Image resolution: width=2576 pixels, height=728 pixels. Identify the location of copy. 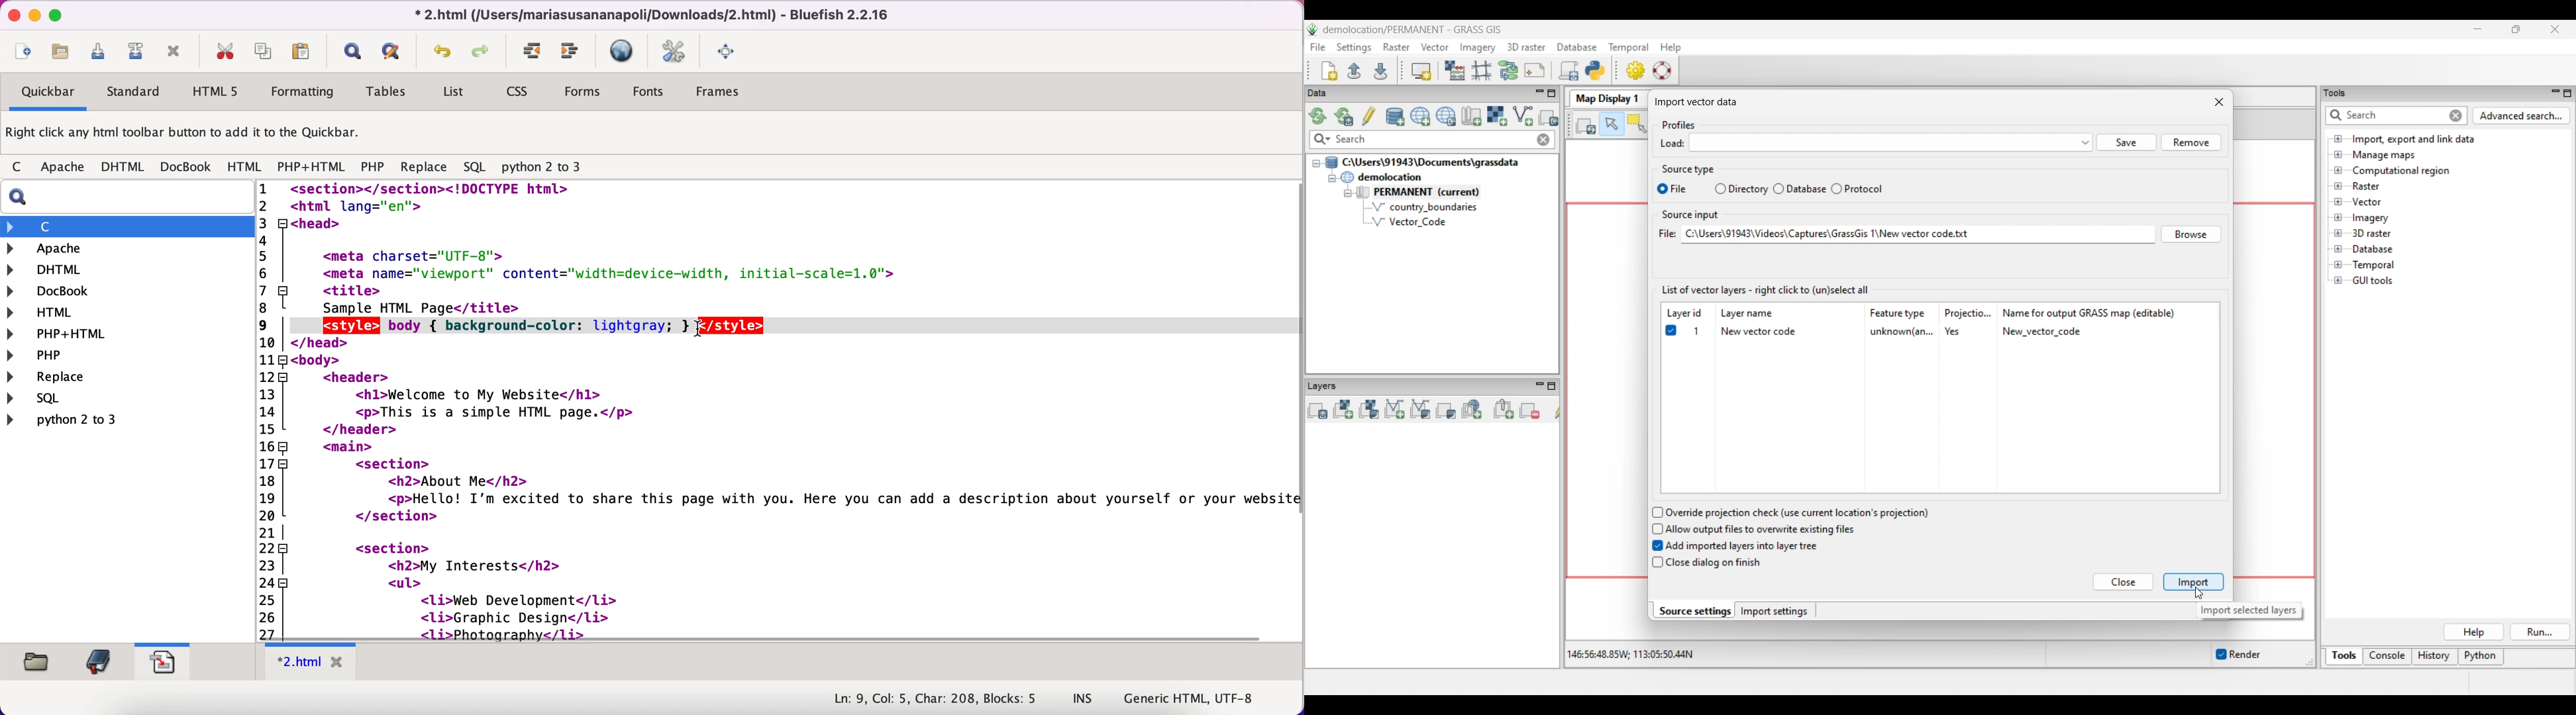
(265, 50).